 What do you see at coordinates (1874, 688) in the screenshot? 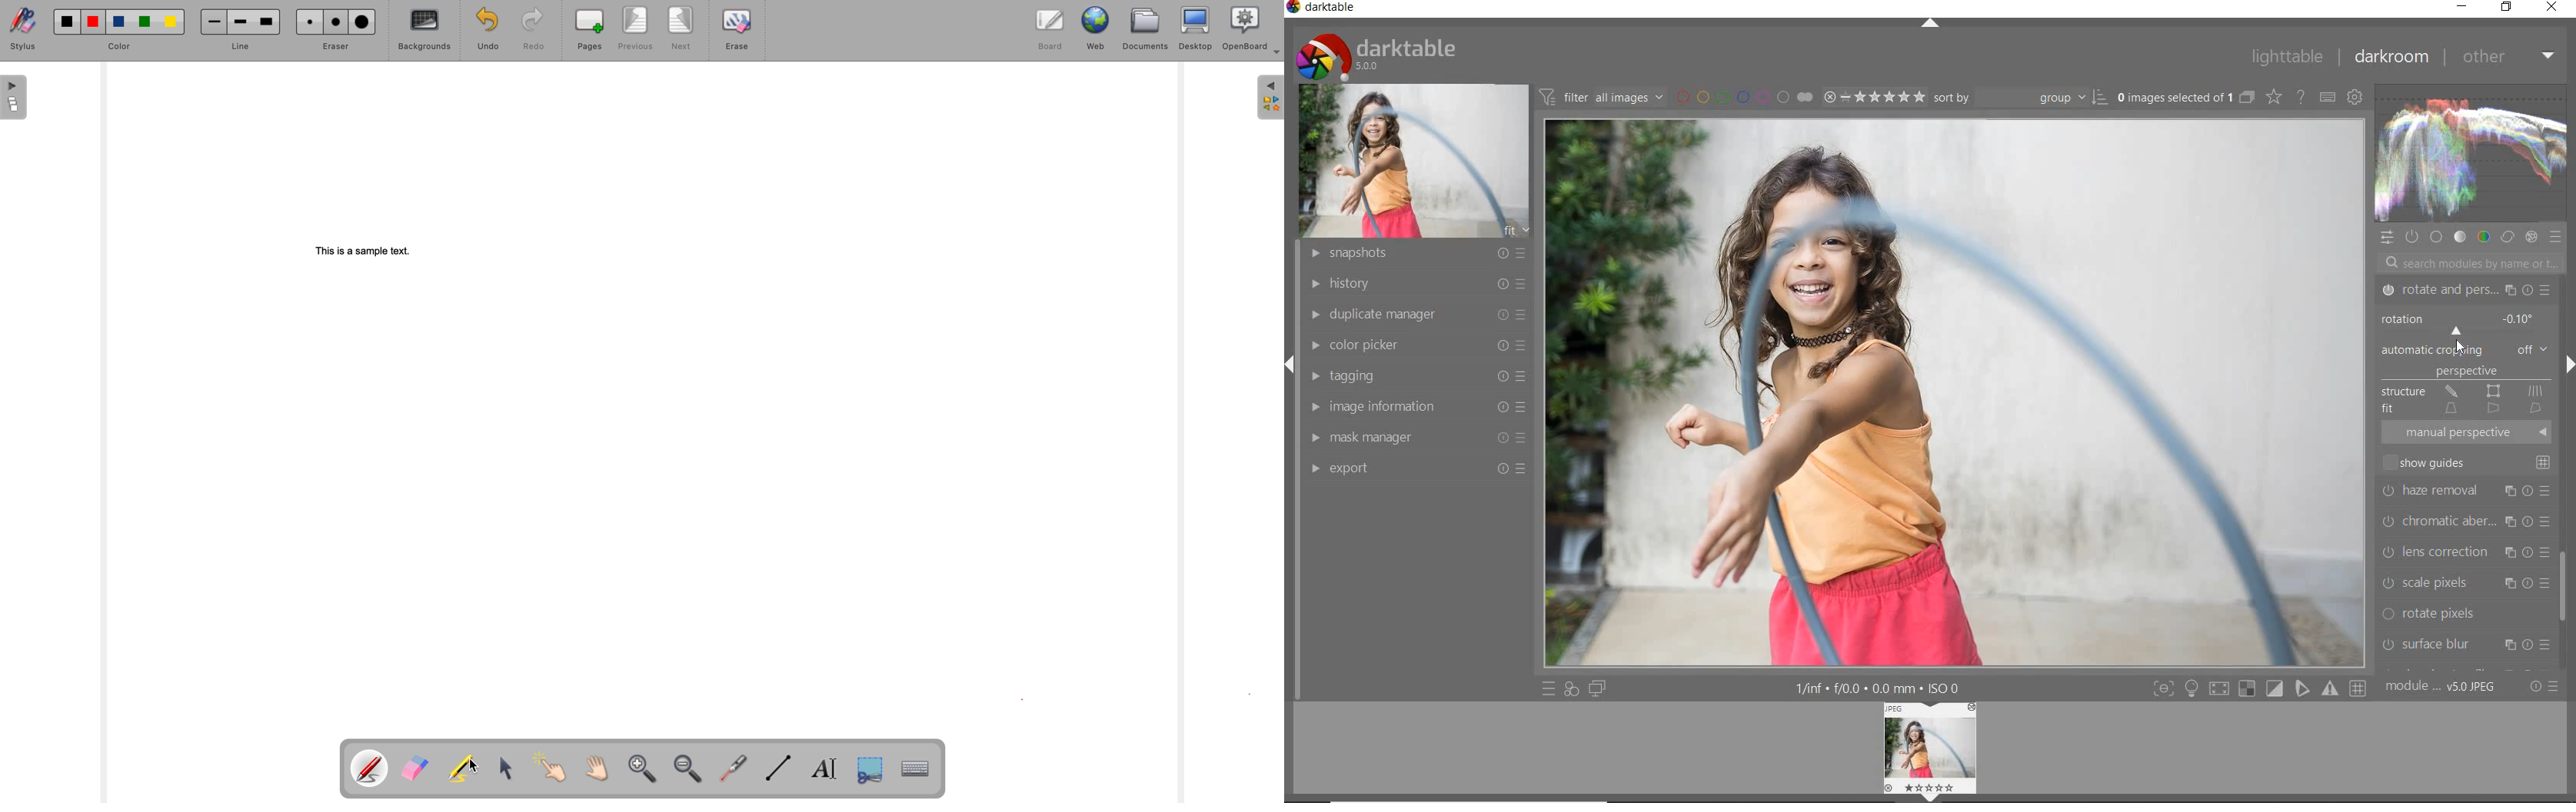
I see `other interface details` at bounding box center [1874, 688].